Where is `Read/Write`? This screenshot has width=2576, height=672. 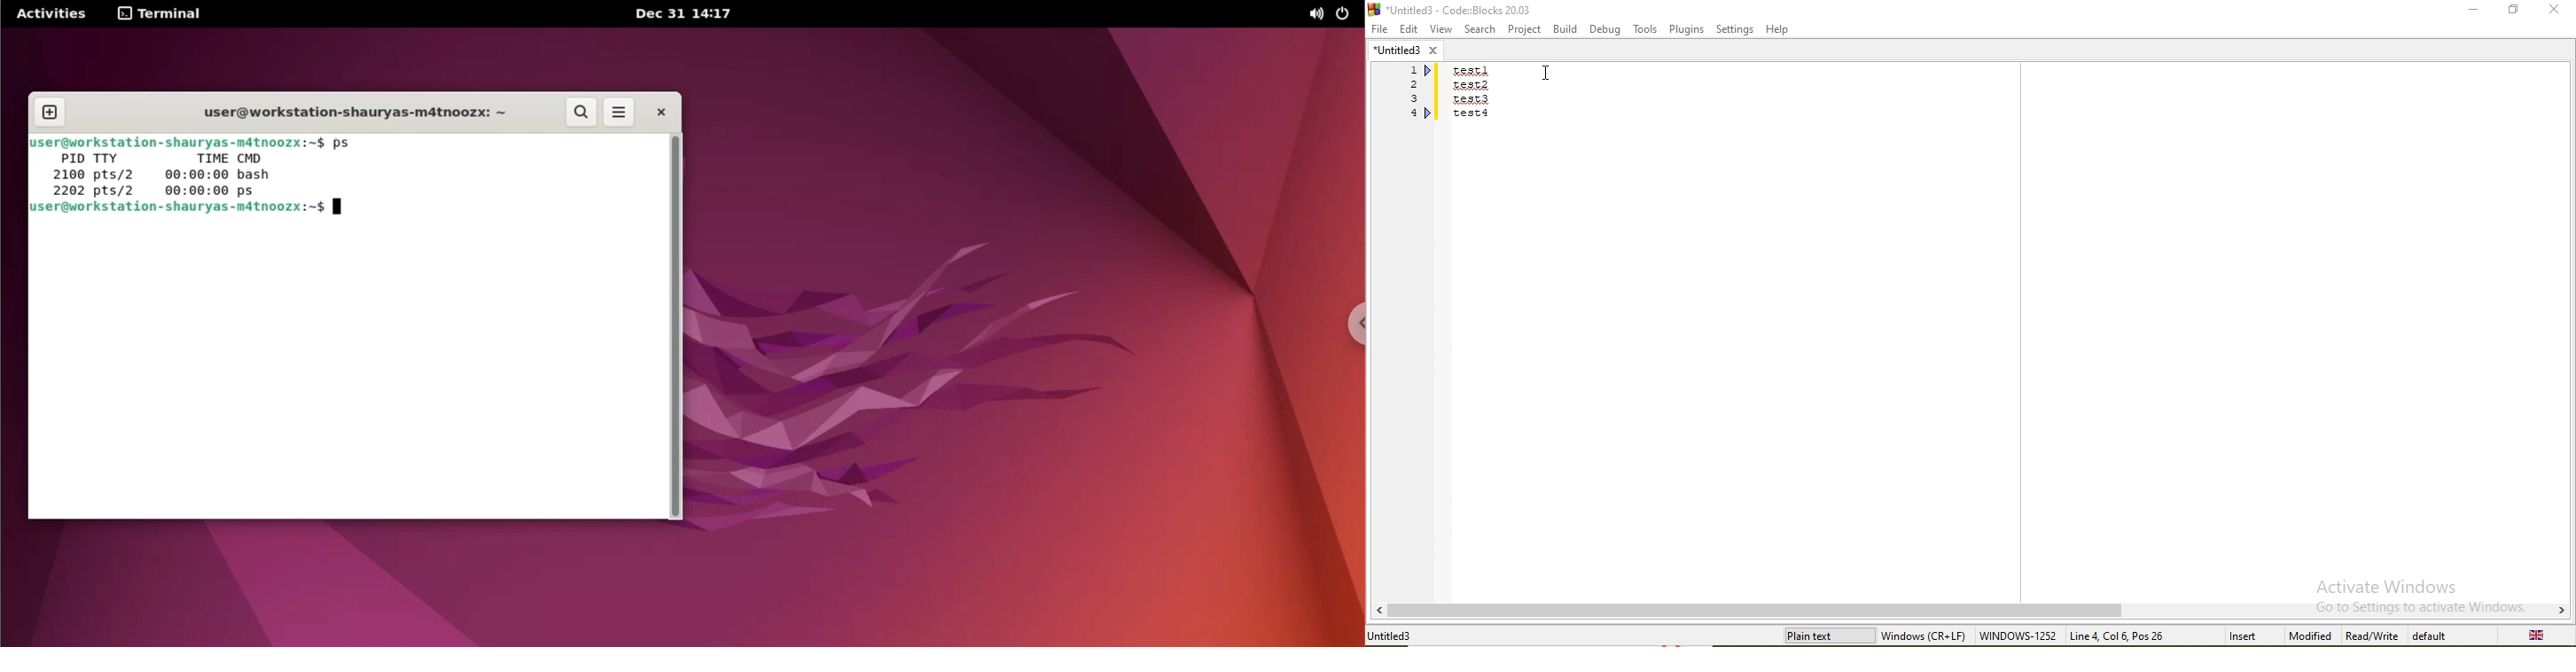
Read/Write is located at coordinates (2374, 635).